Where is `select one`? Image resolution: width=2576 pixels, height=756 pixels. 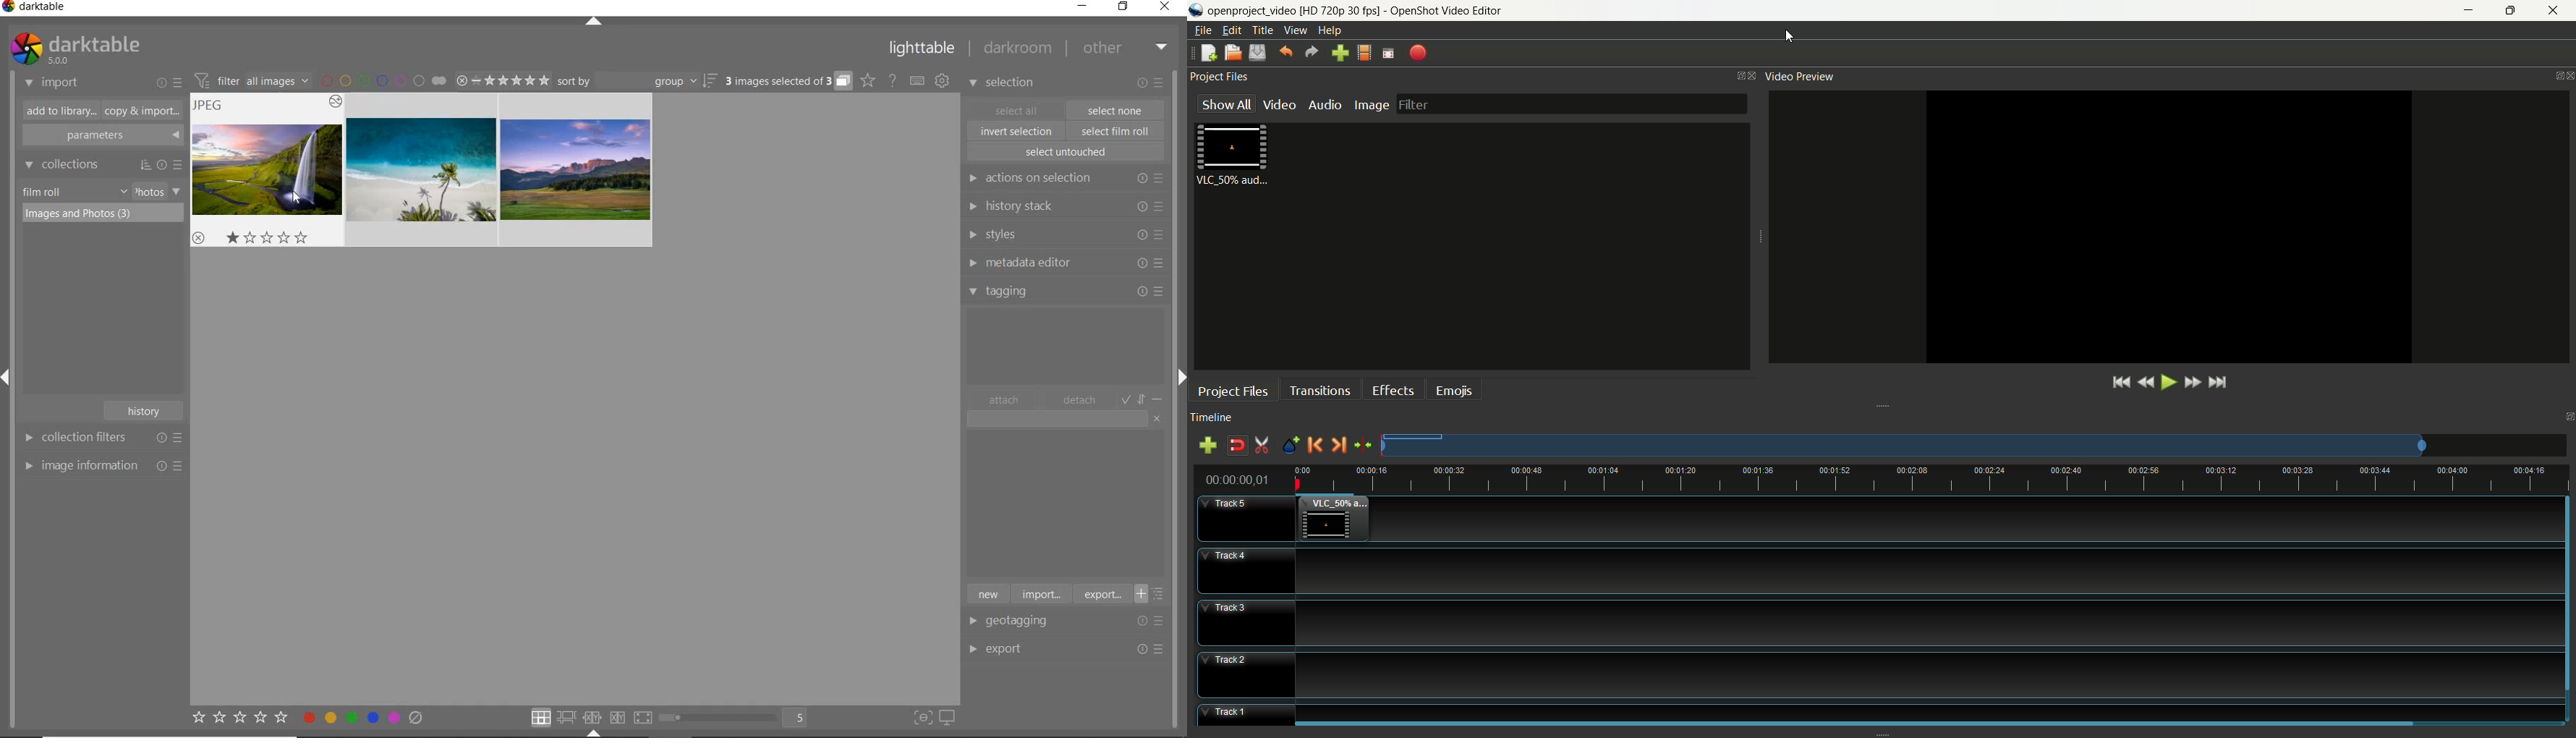
select one is located at coordinates (1115, 110).